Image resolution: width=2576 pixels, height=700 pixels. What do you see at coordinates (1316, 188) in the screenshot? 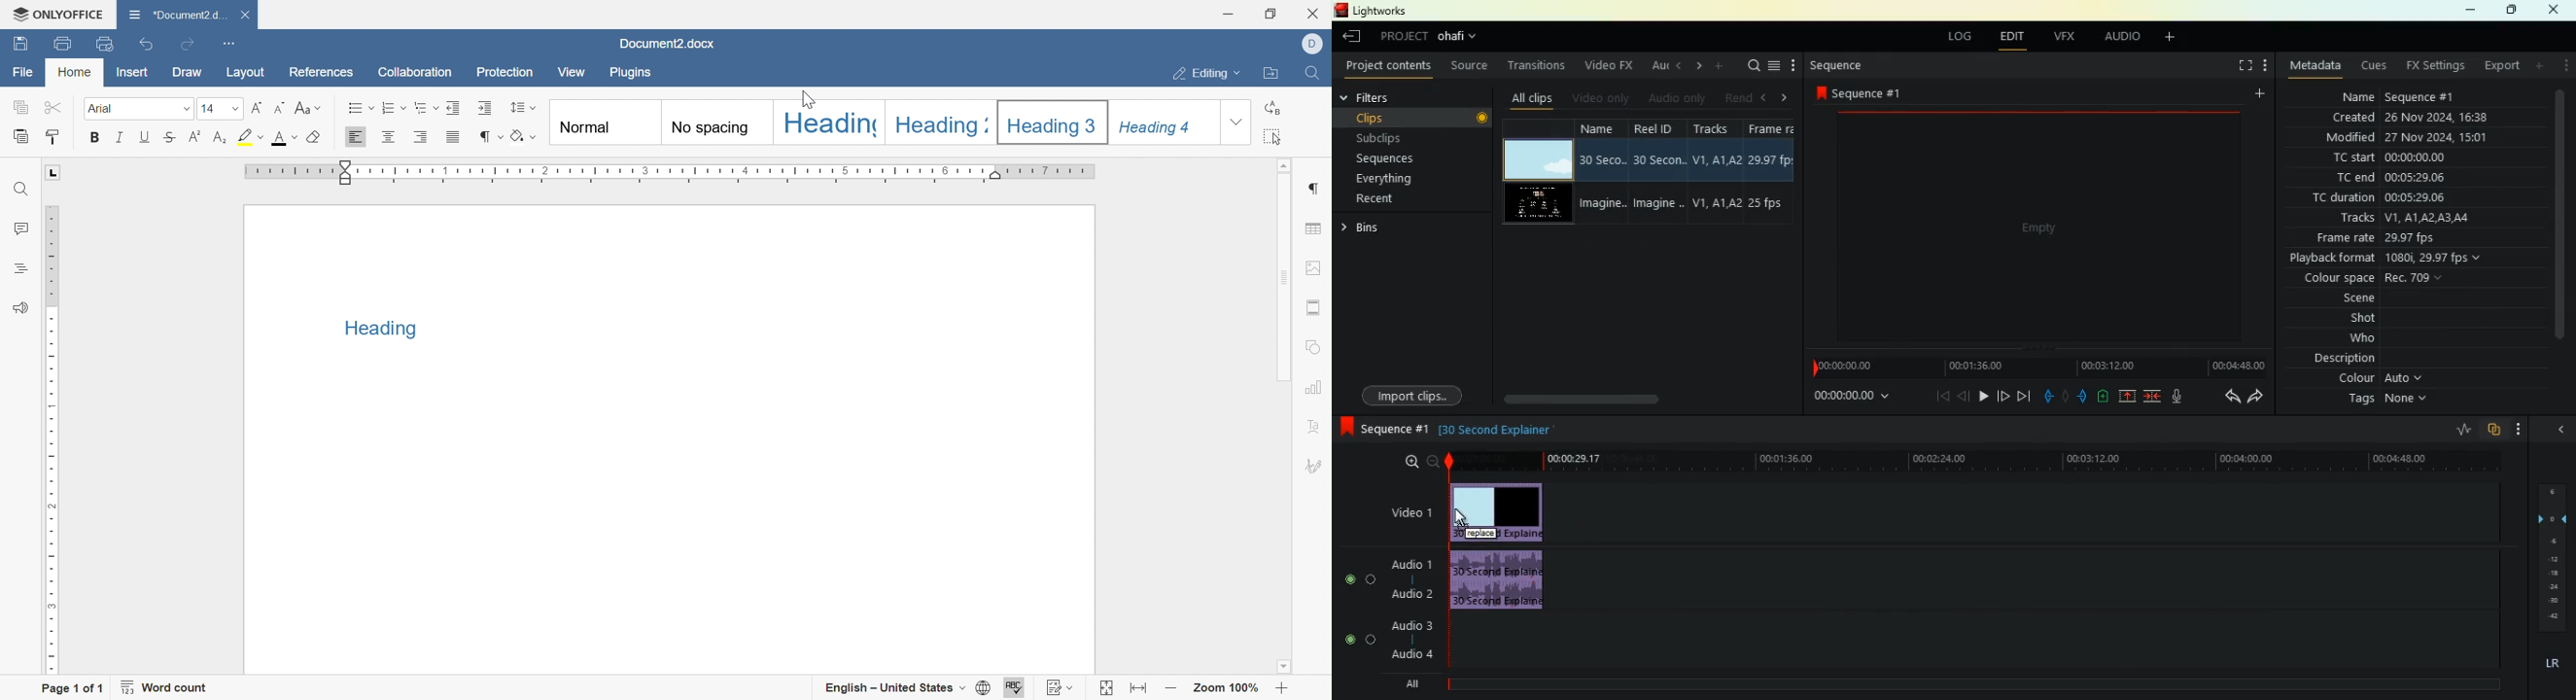
I see `Paragraph settings` at bounding box center [1316, 188].